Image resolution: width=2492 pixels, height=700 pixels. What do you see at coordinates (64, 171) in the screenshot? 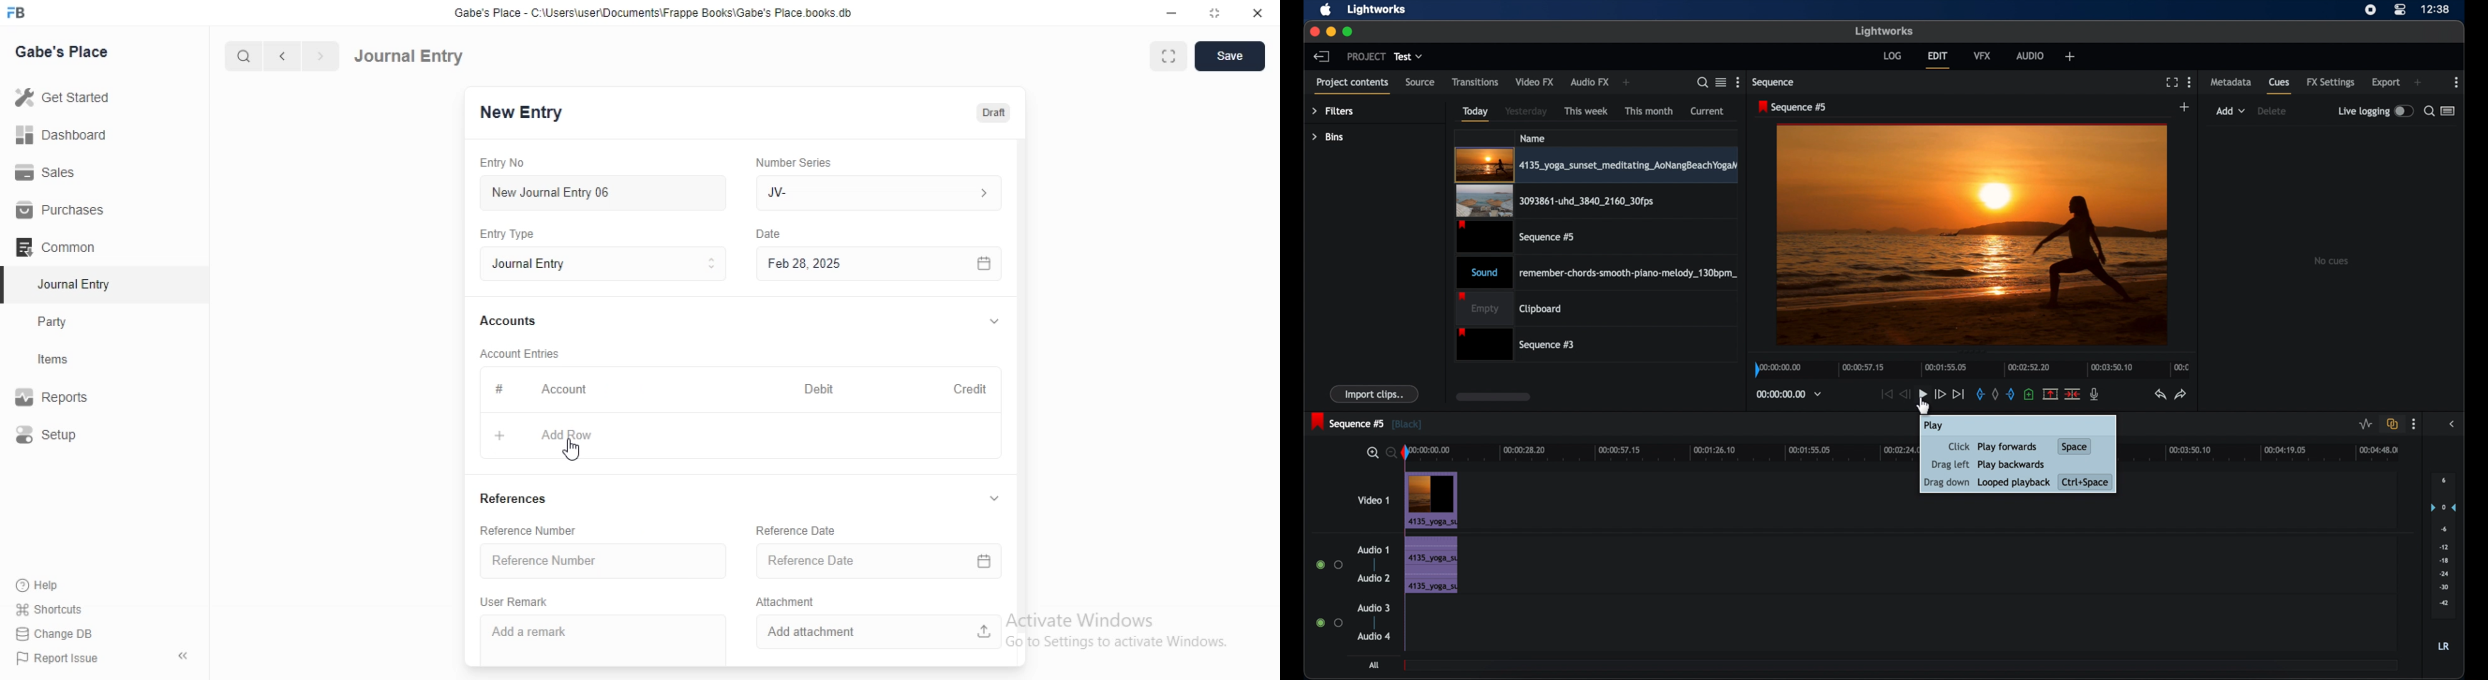
I see `Sales` at bounding box center [64, 171].